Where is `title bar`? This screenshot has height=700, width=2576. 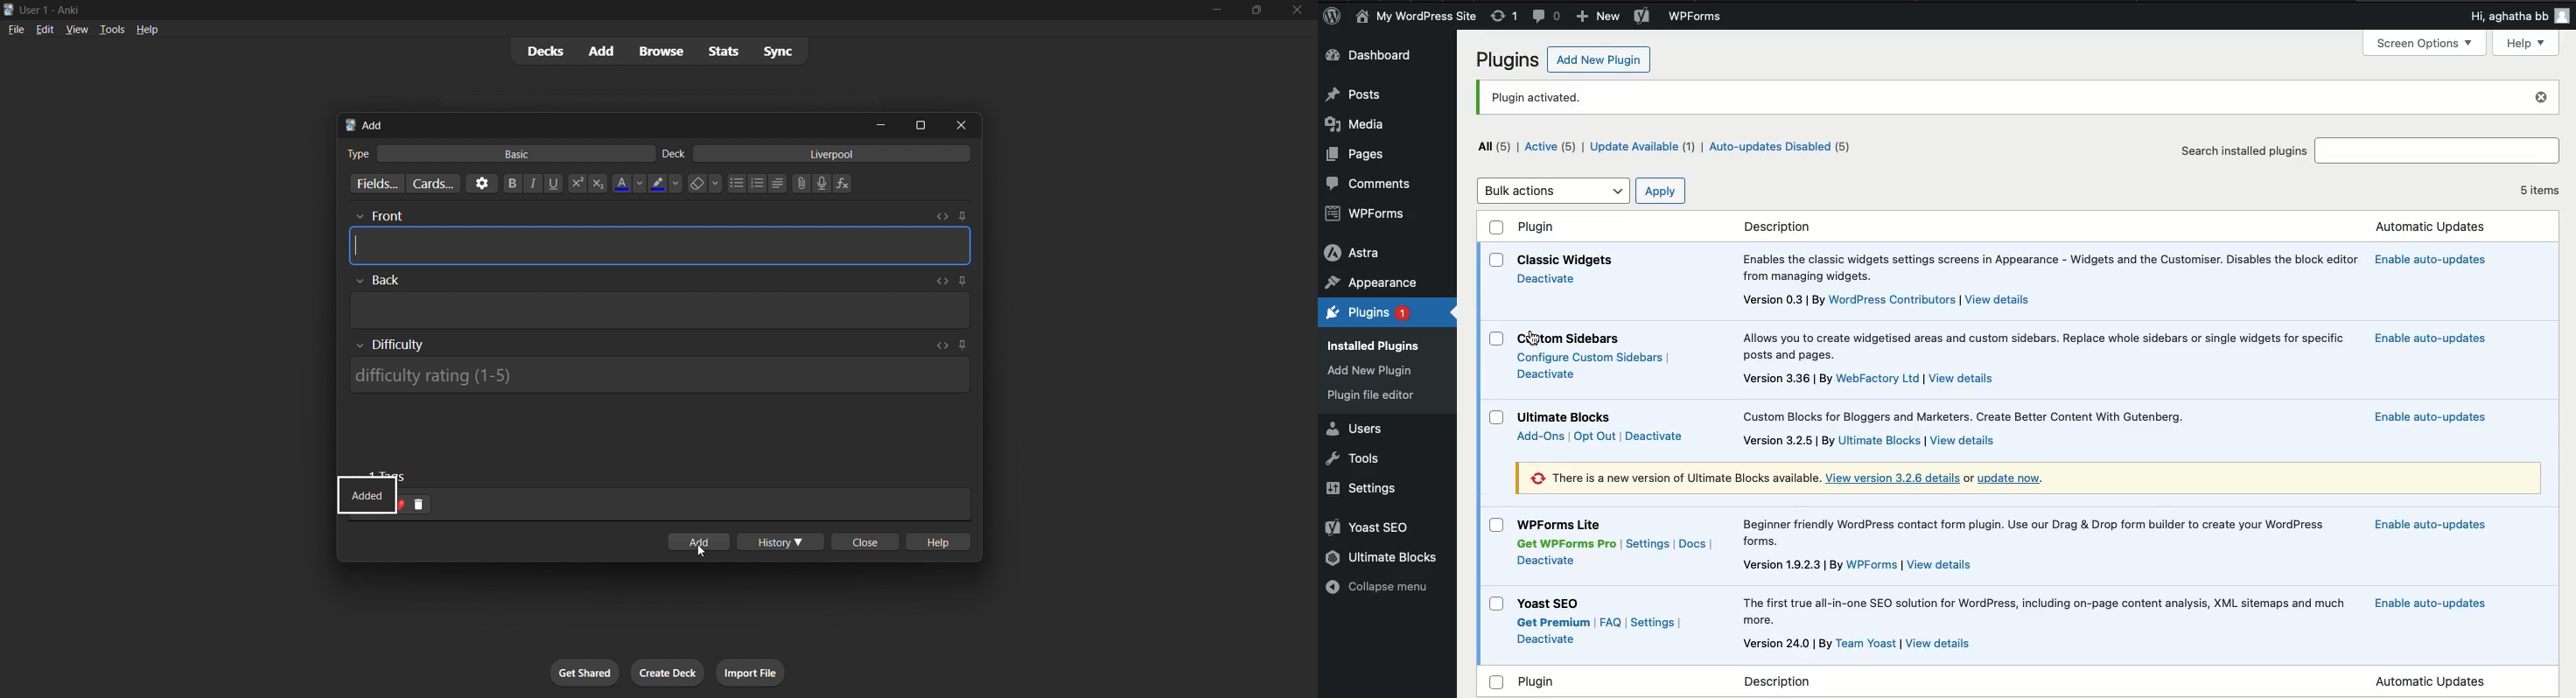 title bar is located at coordinates (594, 8).